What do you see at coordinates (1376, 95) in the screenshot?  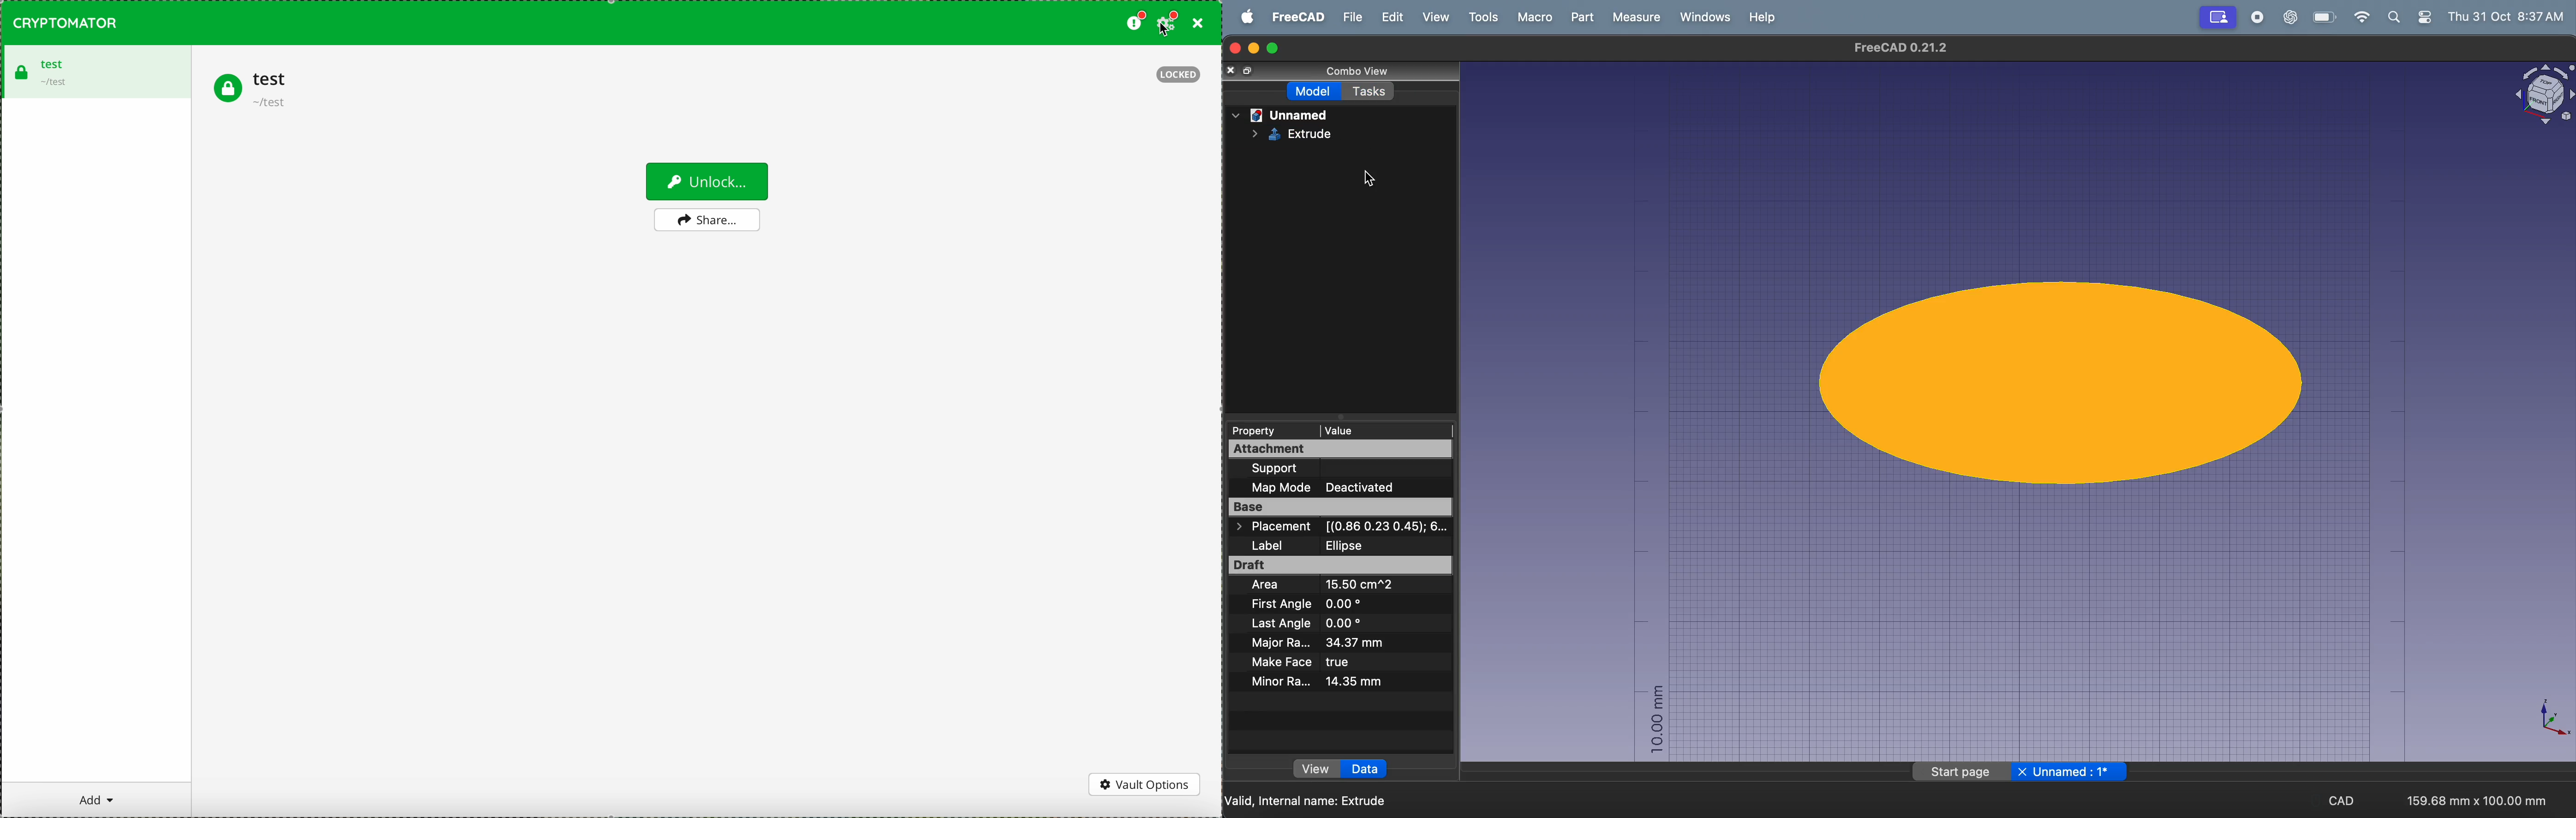 I see `tasks` at bounding box center [1376, 95].